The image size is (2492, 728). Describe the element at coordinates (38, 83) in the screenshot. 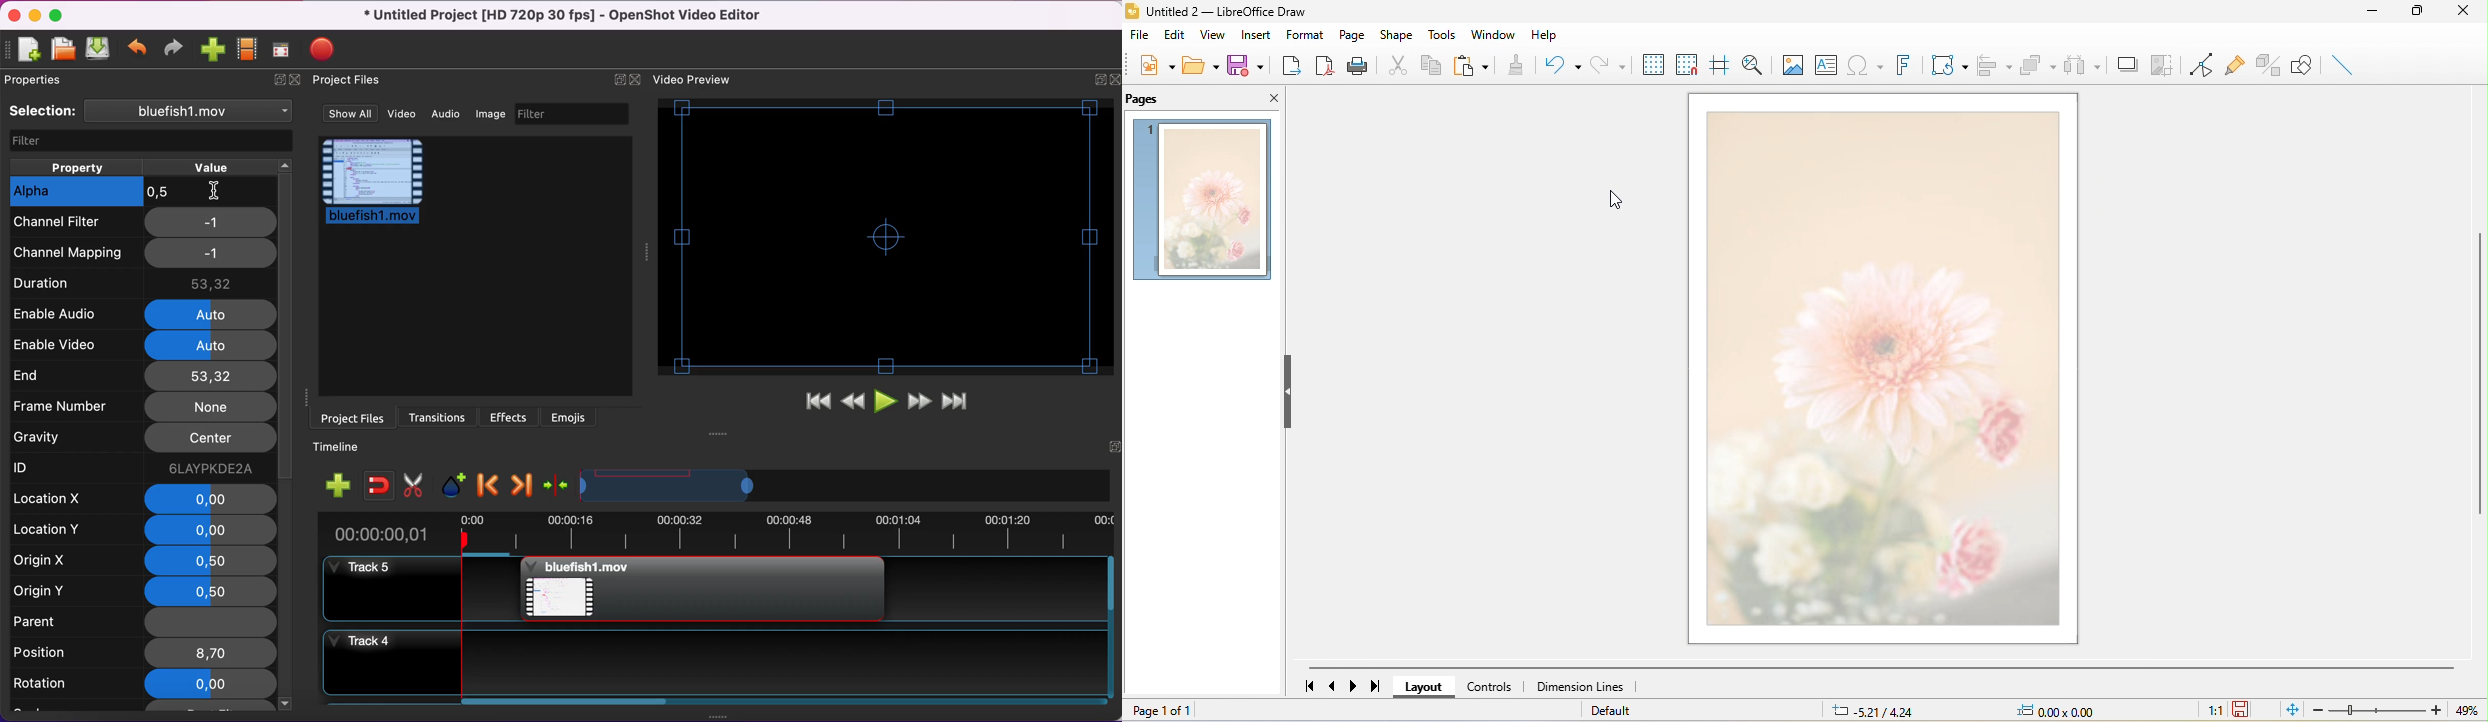

I see `properties` at that location.